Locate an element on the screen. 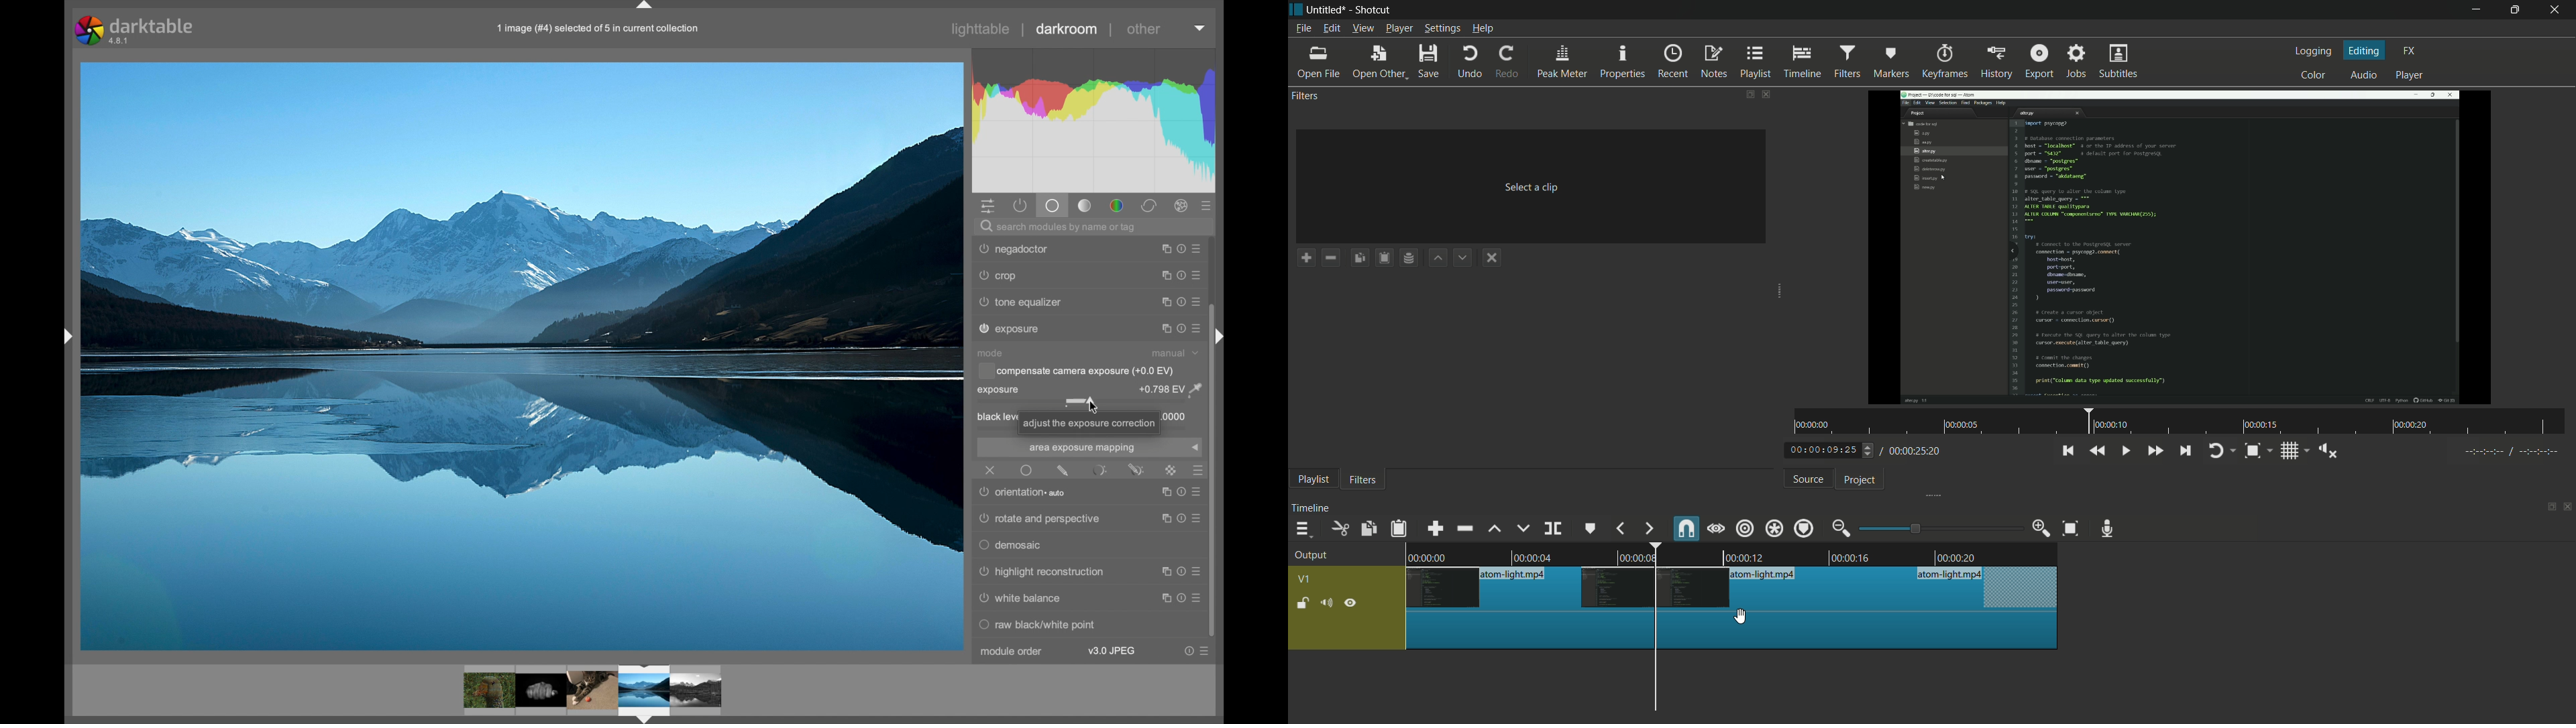 The width and height of the screenshot is (2576, 728). more options is located at coordinates (1198, 651).